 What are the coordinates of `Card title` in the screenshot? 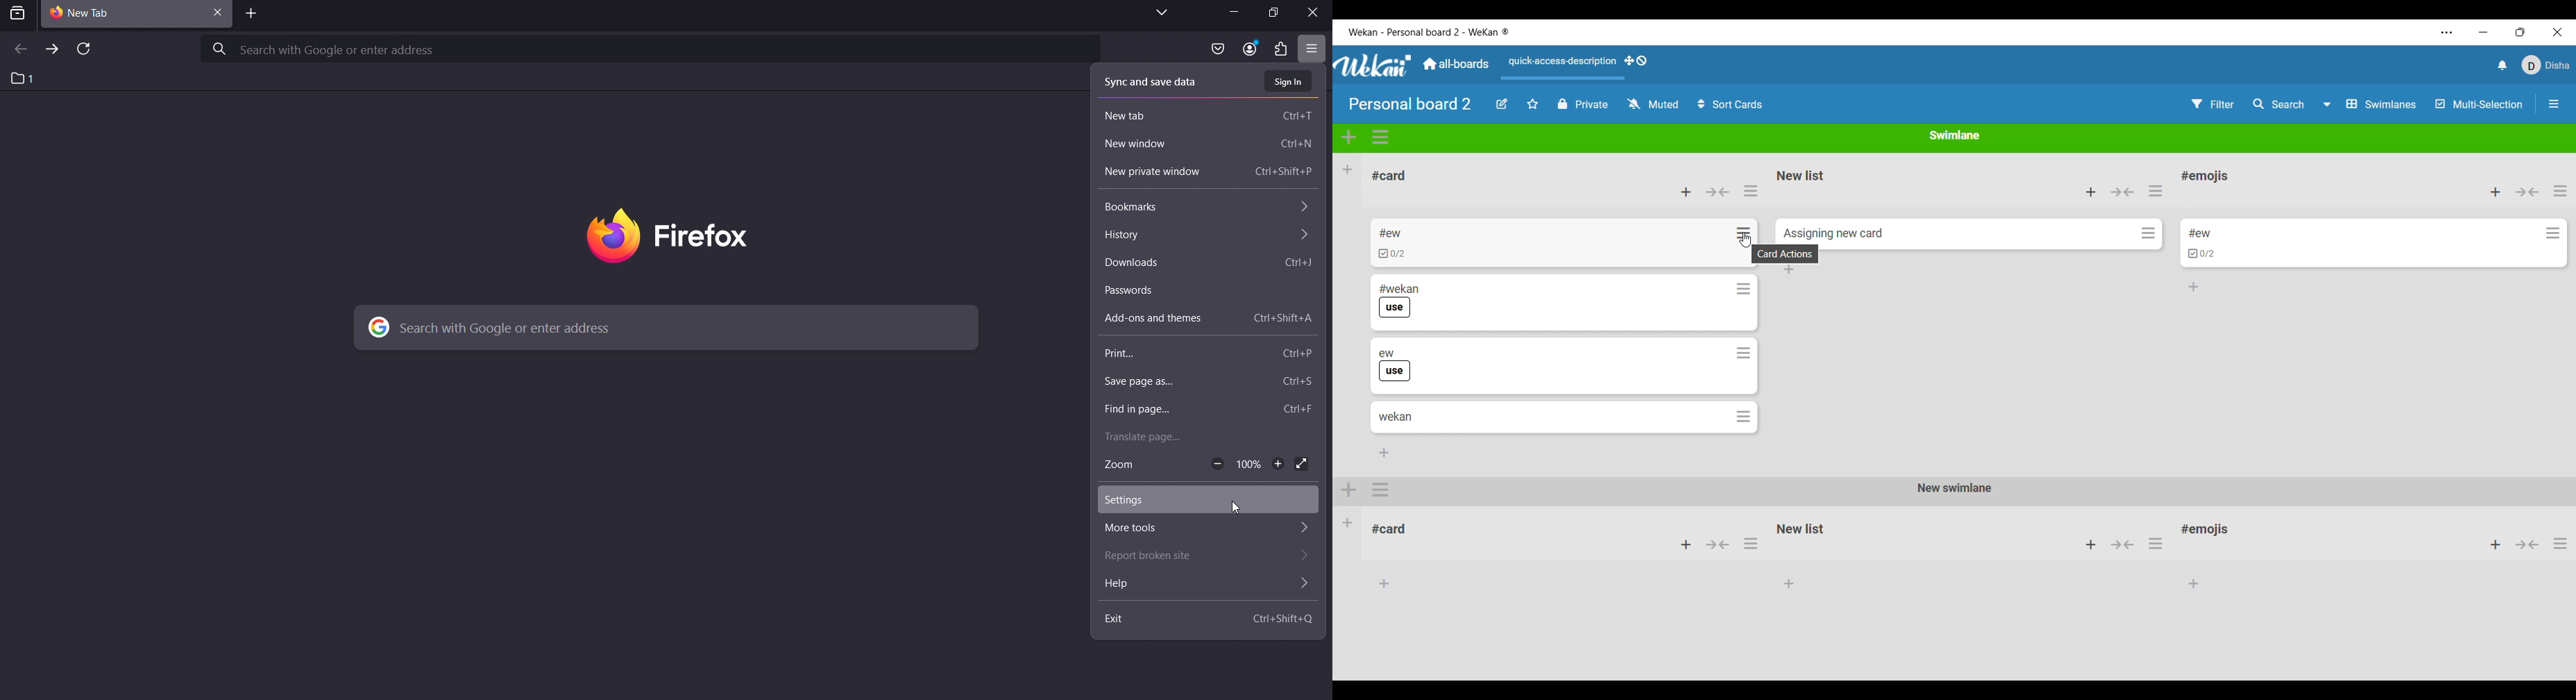 It's located at (1395, 417).